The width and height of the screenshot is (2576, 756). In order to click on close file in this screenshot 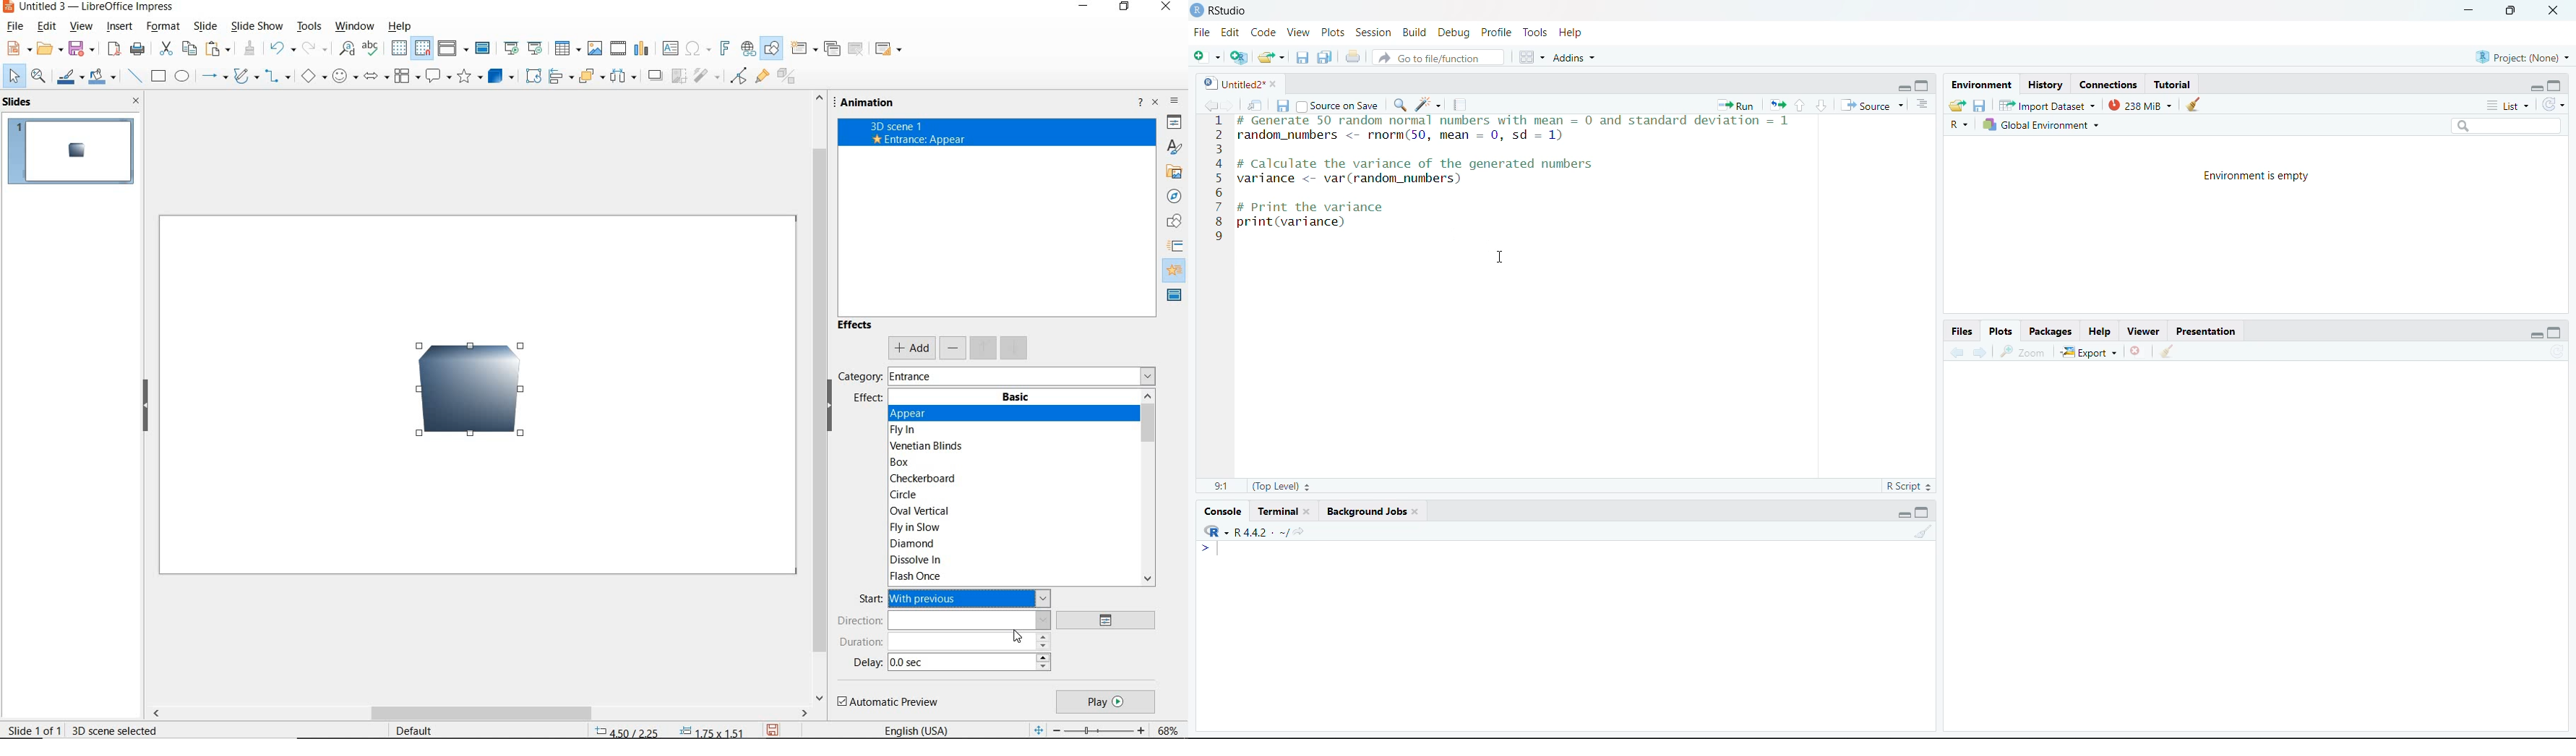, I will do `click(2137, 351)`.